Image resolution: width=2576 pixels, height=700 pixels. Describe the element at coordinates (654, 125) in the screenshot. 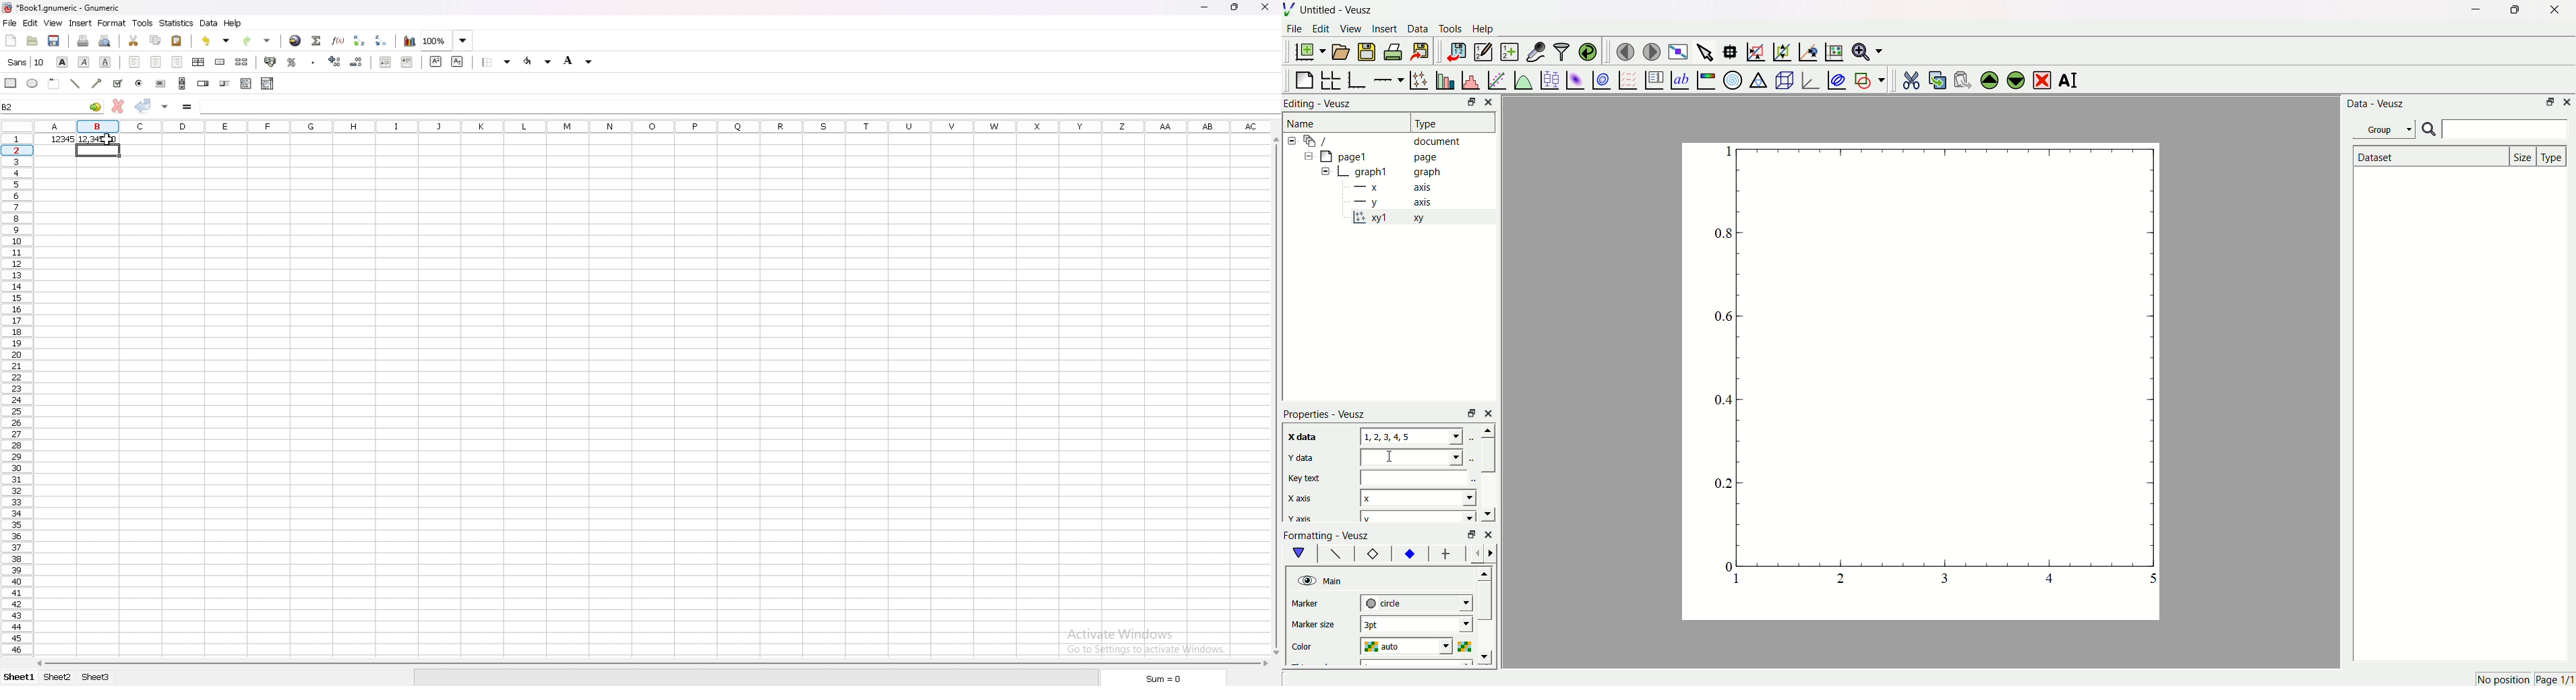

I see `columns` at that location.